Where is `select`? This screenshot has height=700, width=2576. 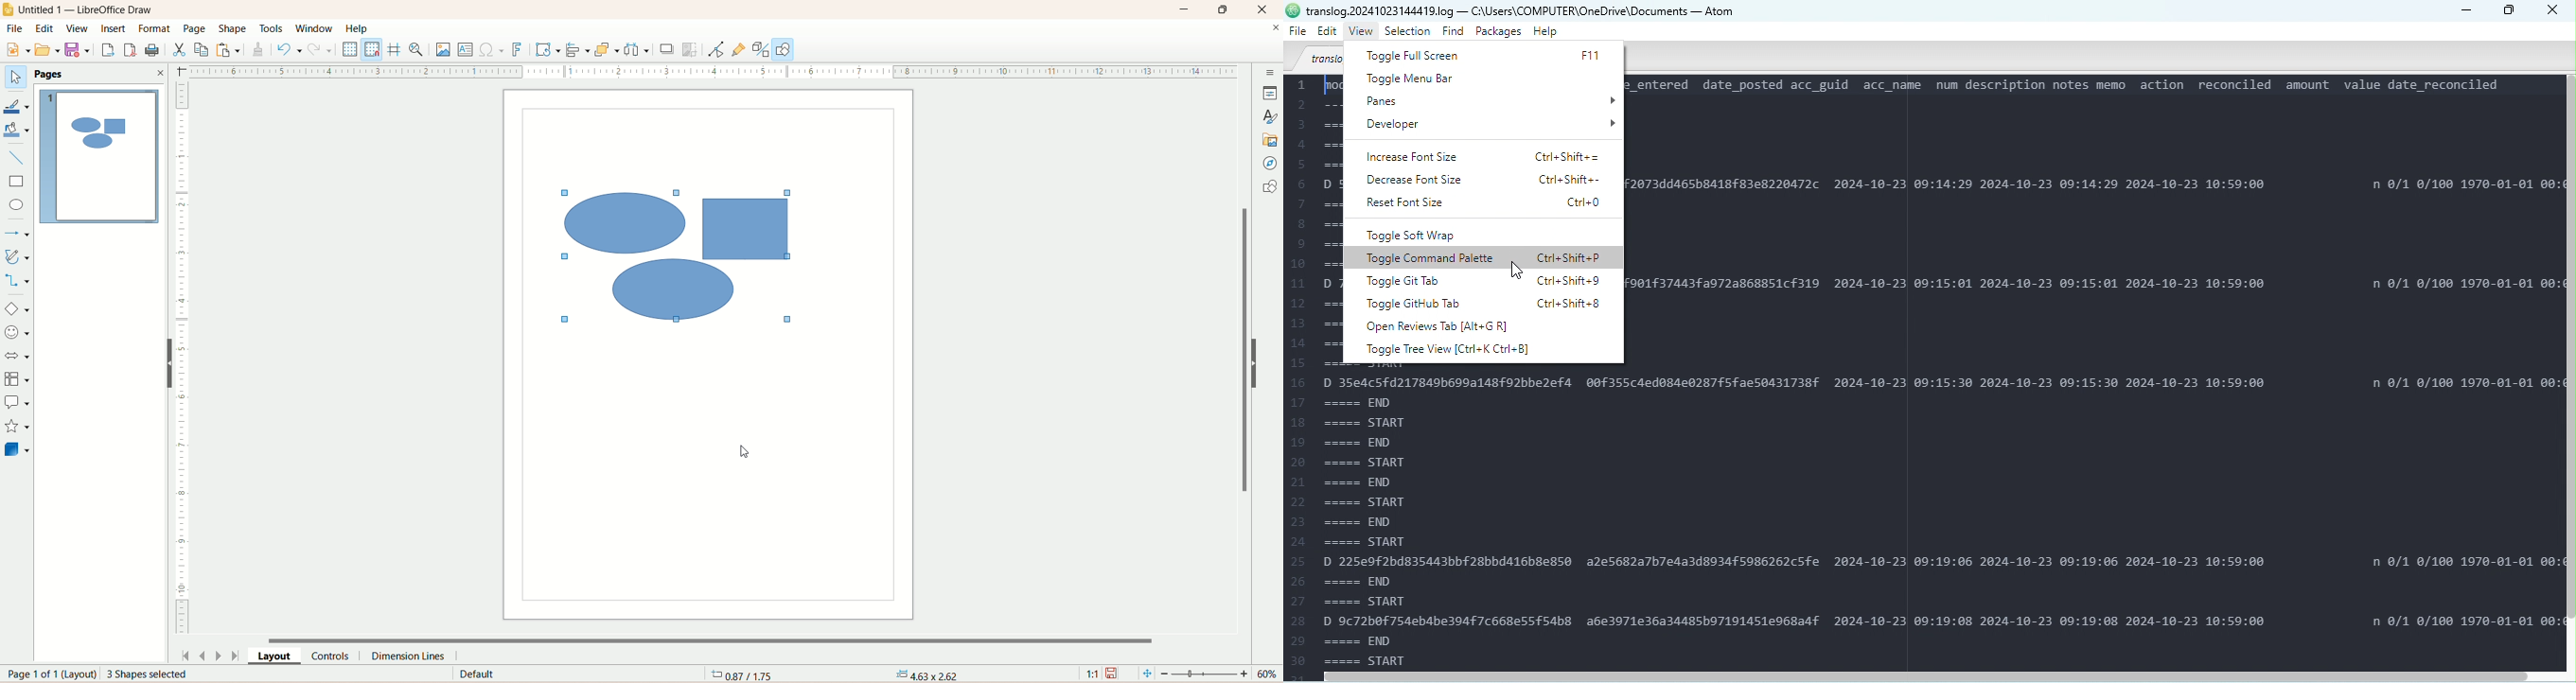
select is located at coordinates (16, 77).